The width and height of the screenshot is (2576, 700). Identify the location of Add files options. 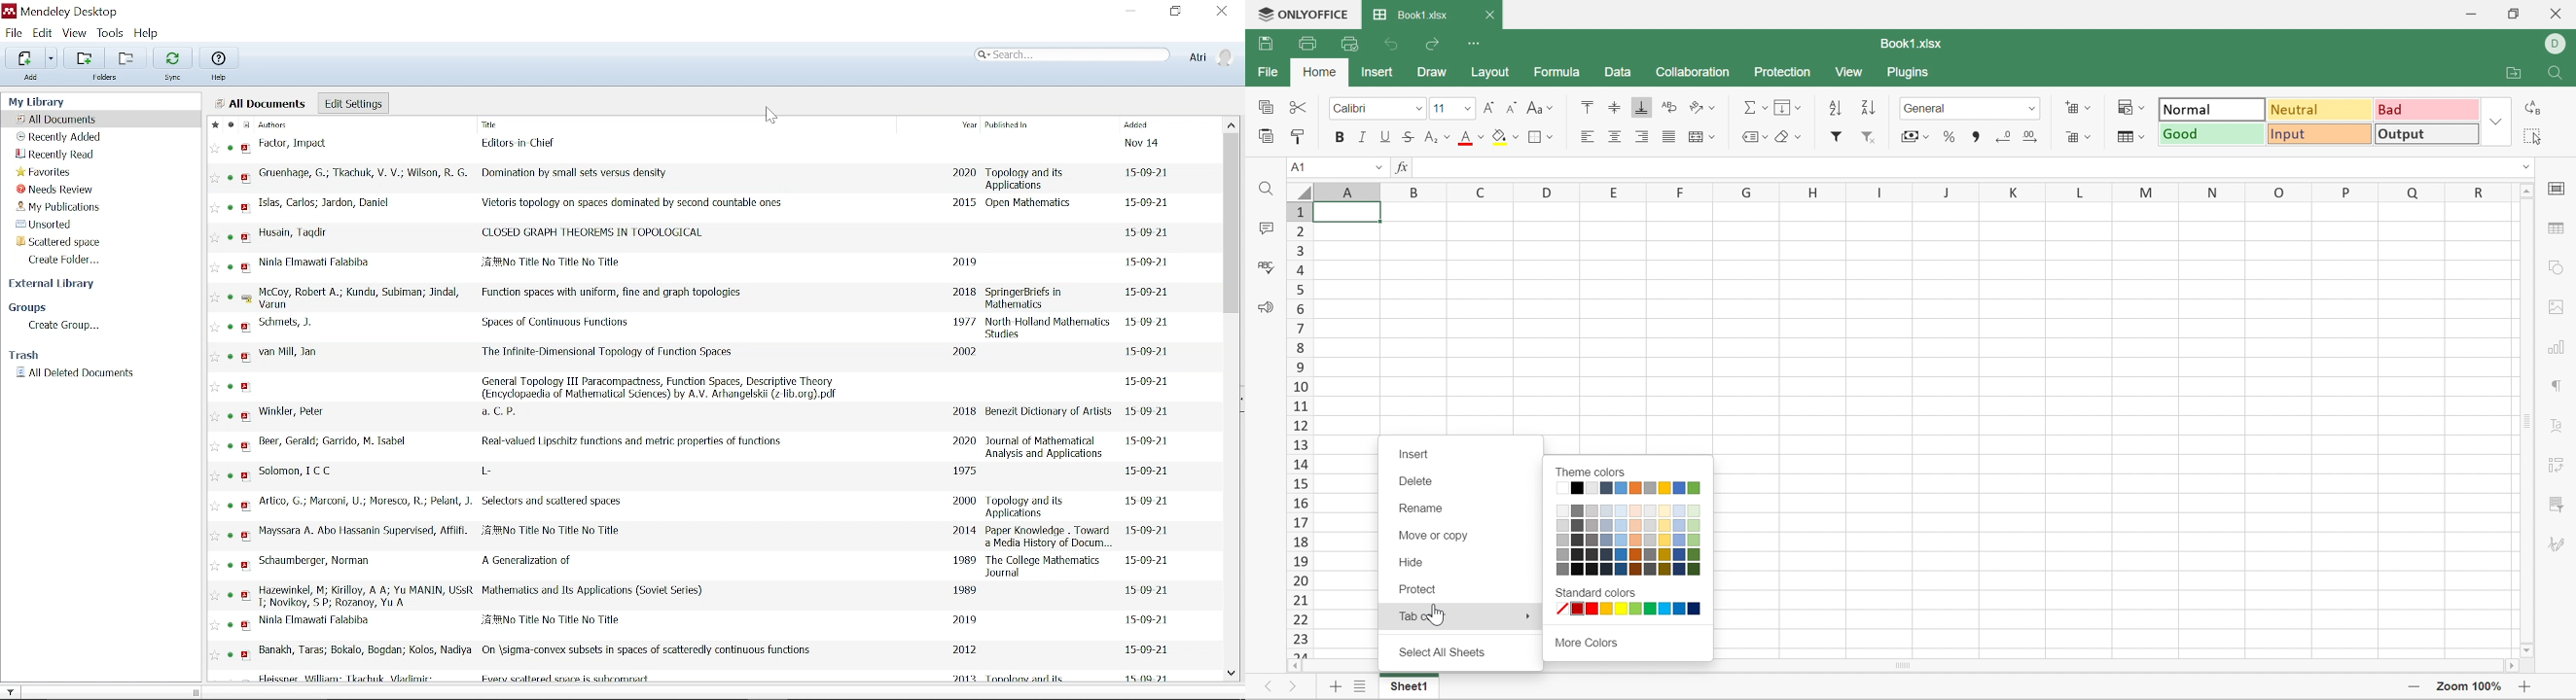
(52, 60).